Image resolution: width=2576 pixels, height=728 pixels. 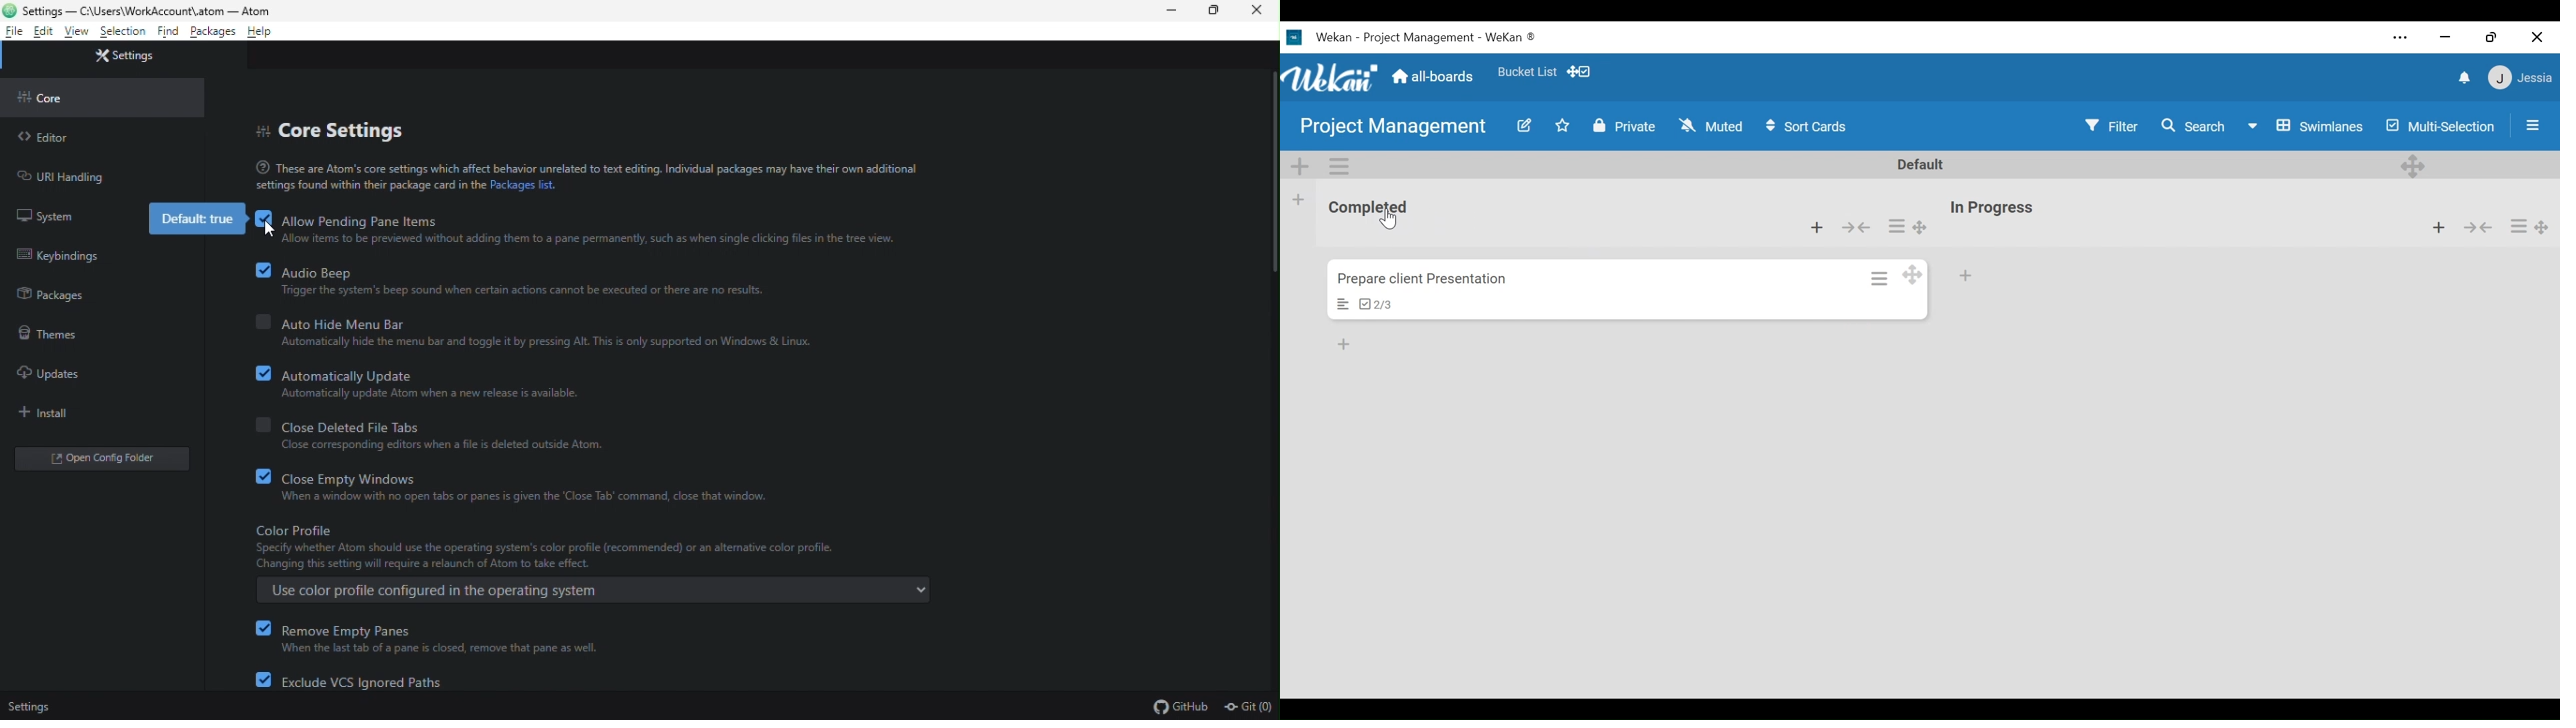 I want to click on Filter, so click(x=2110, y=126).